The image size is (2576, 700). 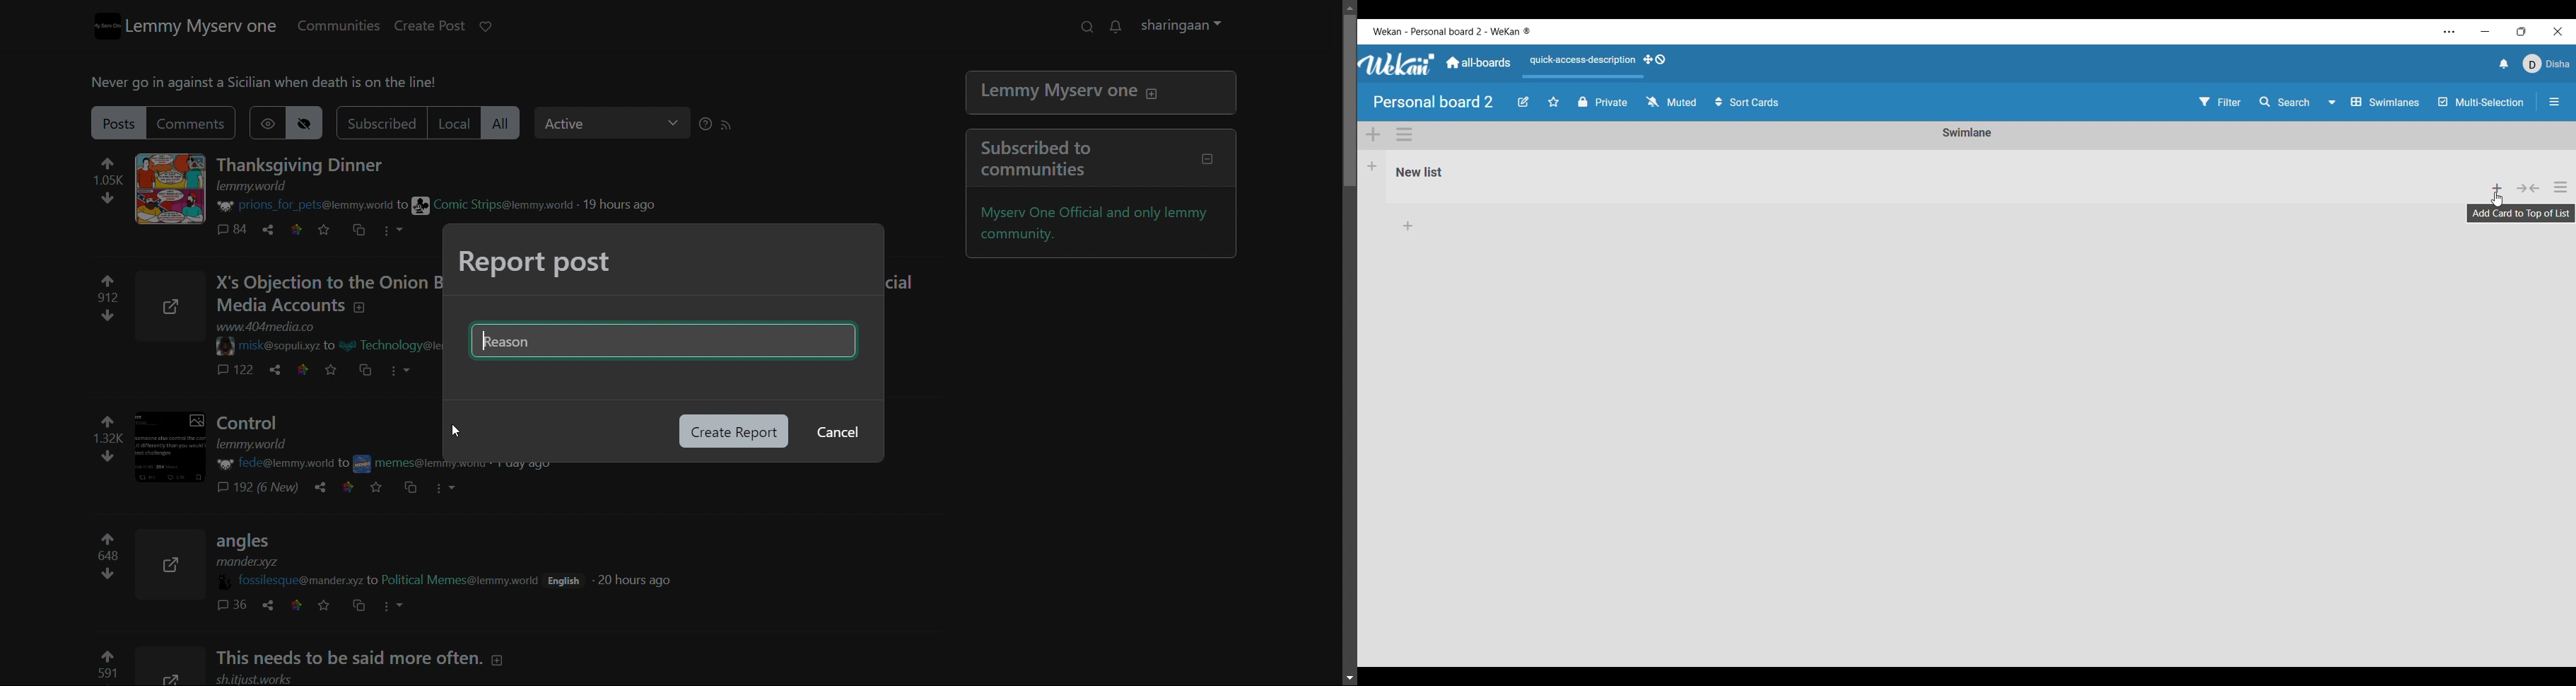 I want to click on Cross post, so click(x=411, y=488).